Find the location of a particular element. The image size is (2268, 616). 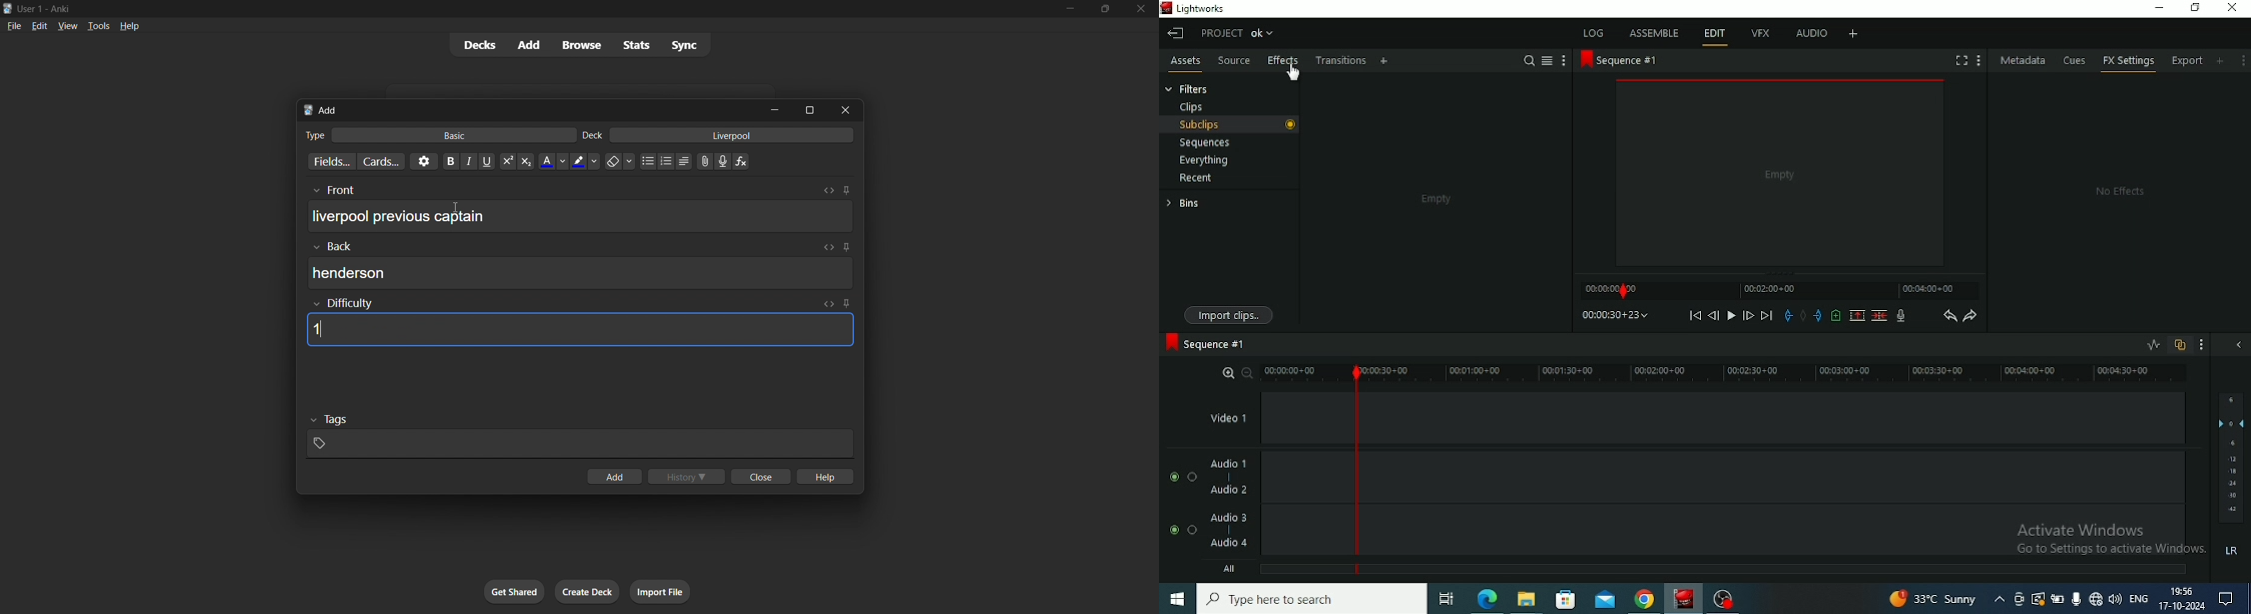

Text "no effects" is located at coordinates (2117, 192).